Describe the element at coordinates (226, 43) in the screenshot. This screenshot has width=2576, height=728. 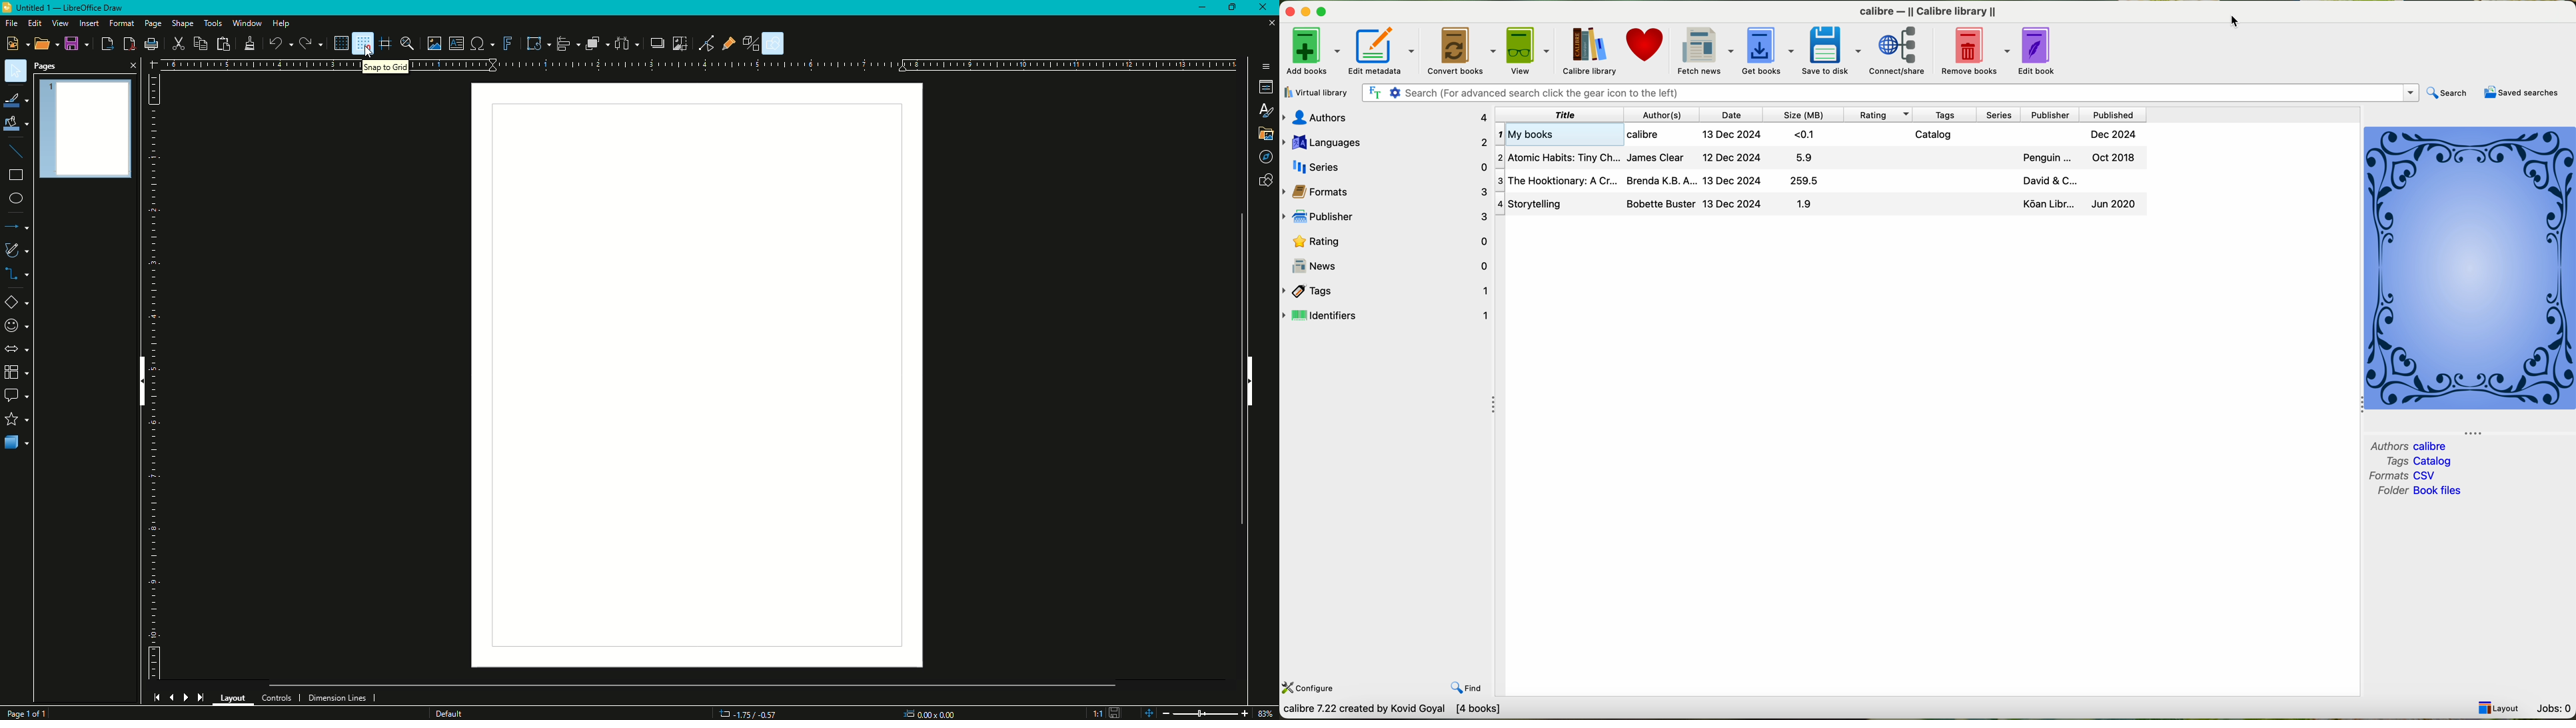
I see `Paste` at that location.